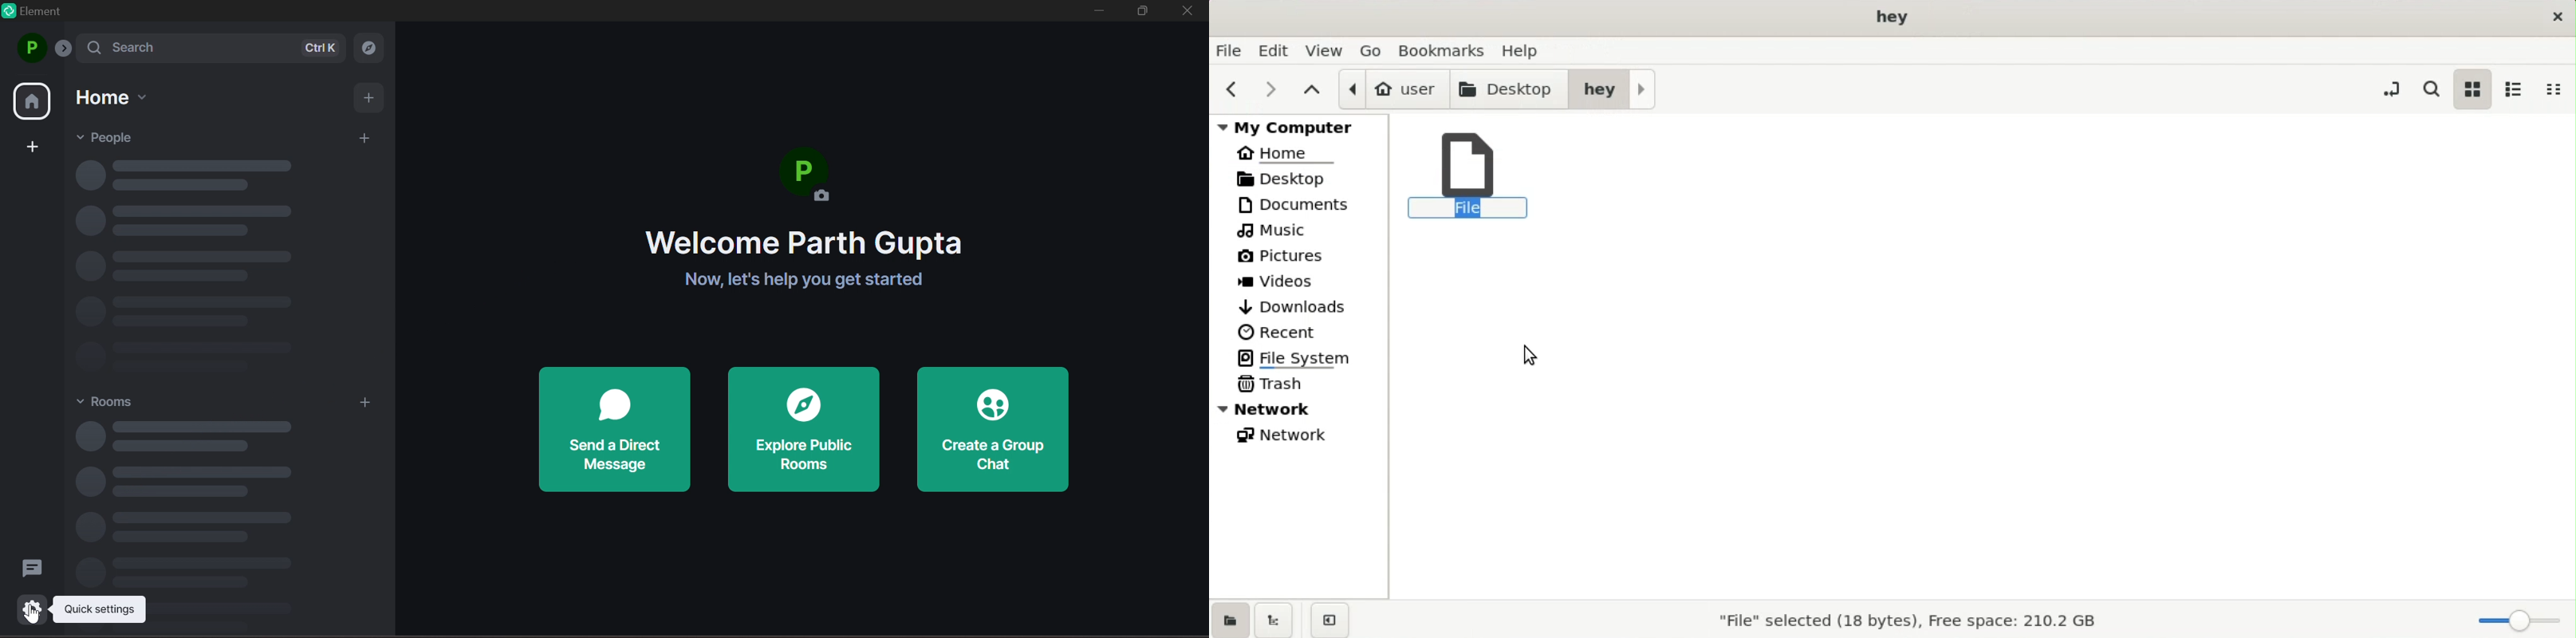  What do you see at coordinates (1325, 49) in the screenshot?
I see `view` at bounding box center [1325, 49].